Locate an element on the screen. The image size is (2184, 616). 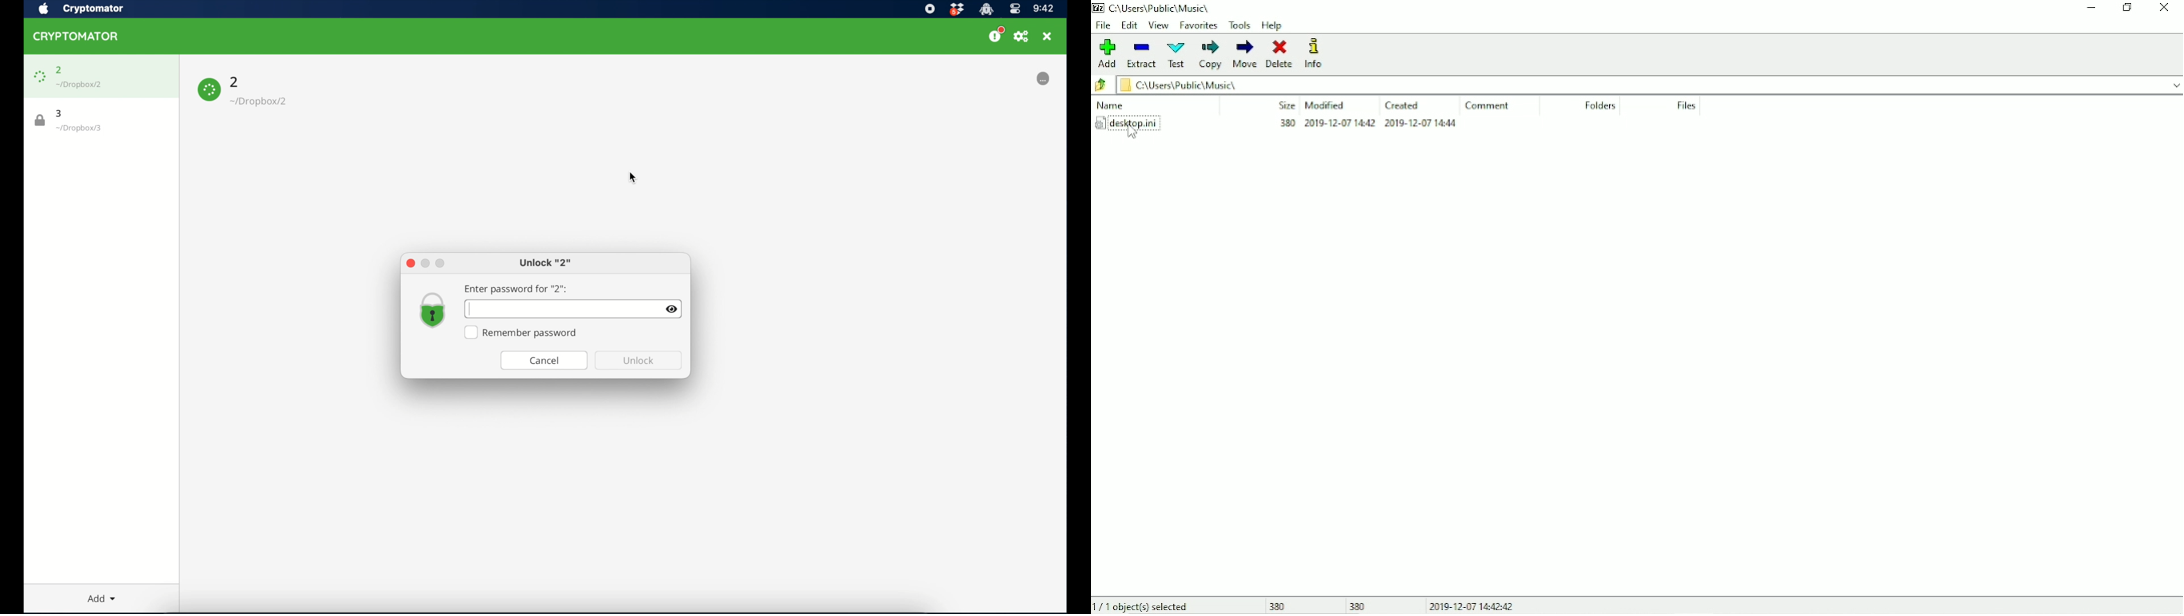
screen recorder icon is located at coordinates (930, 9).